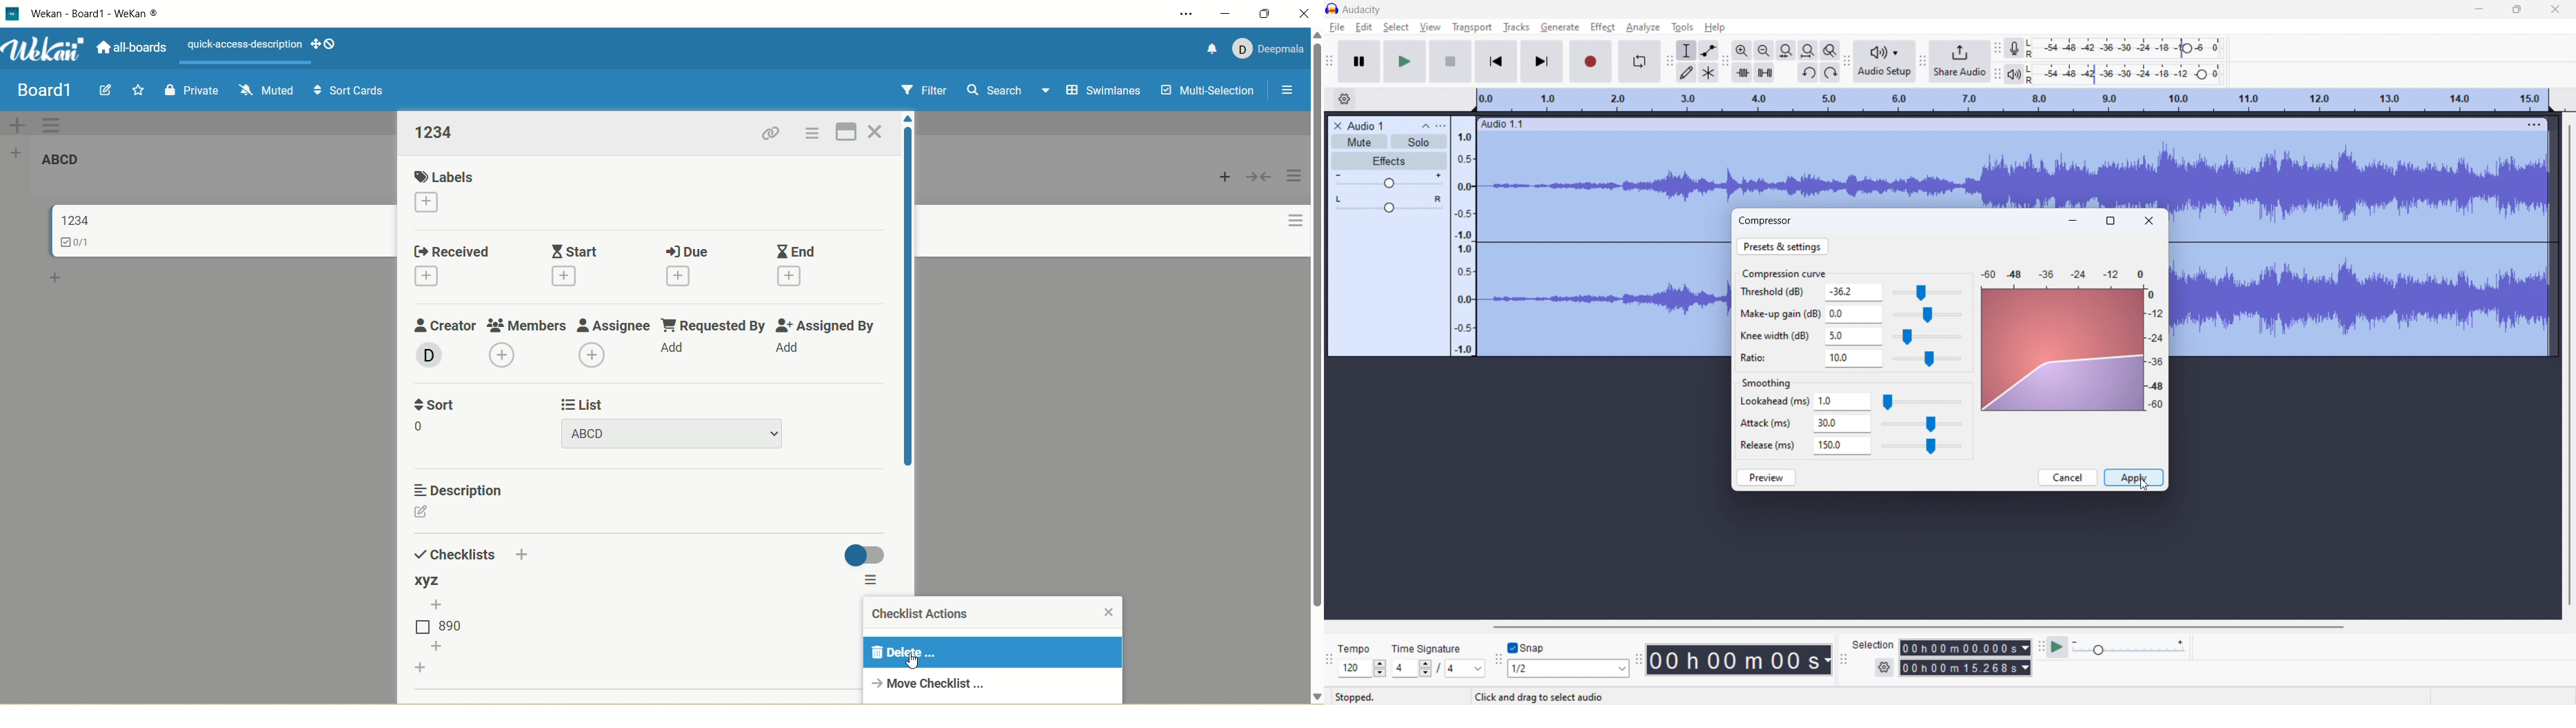 Image resolution: width=2576 pixels, height=728 pixels. Describe the element at coordinates (1309, 14) in the screenshot. I see `close` at that location.